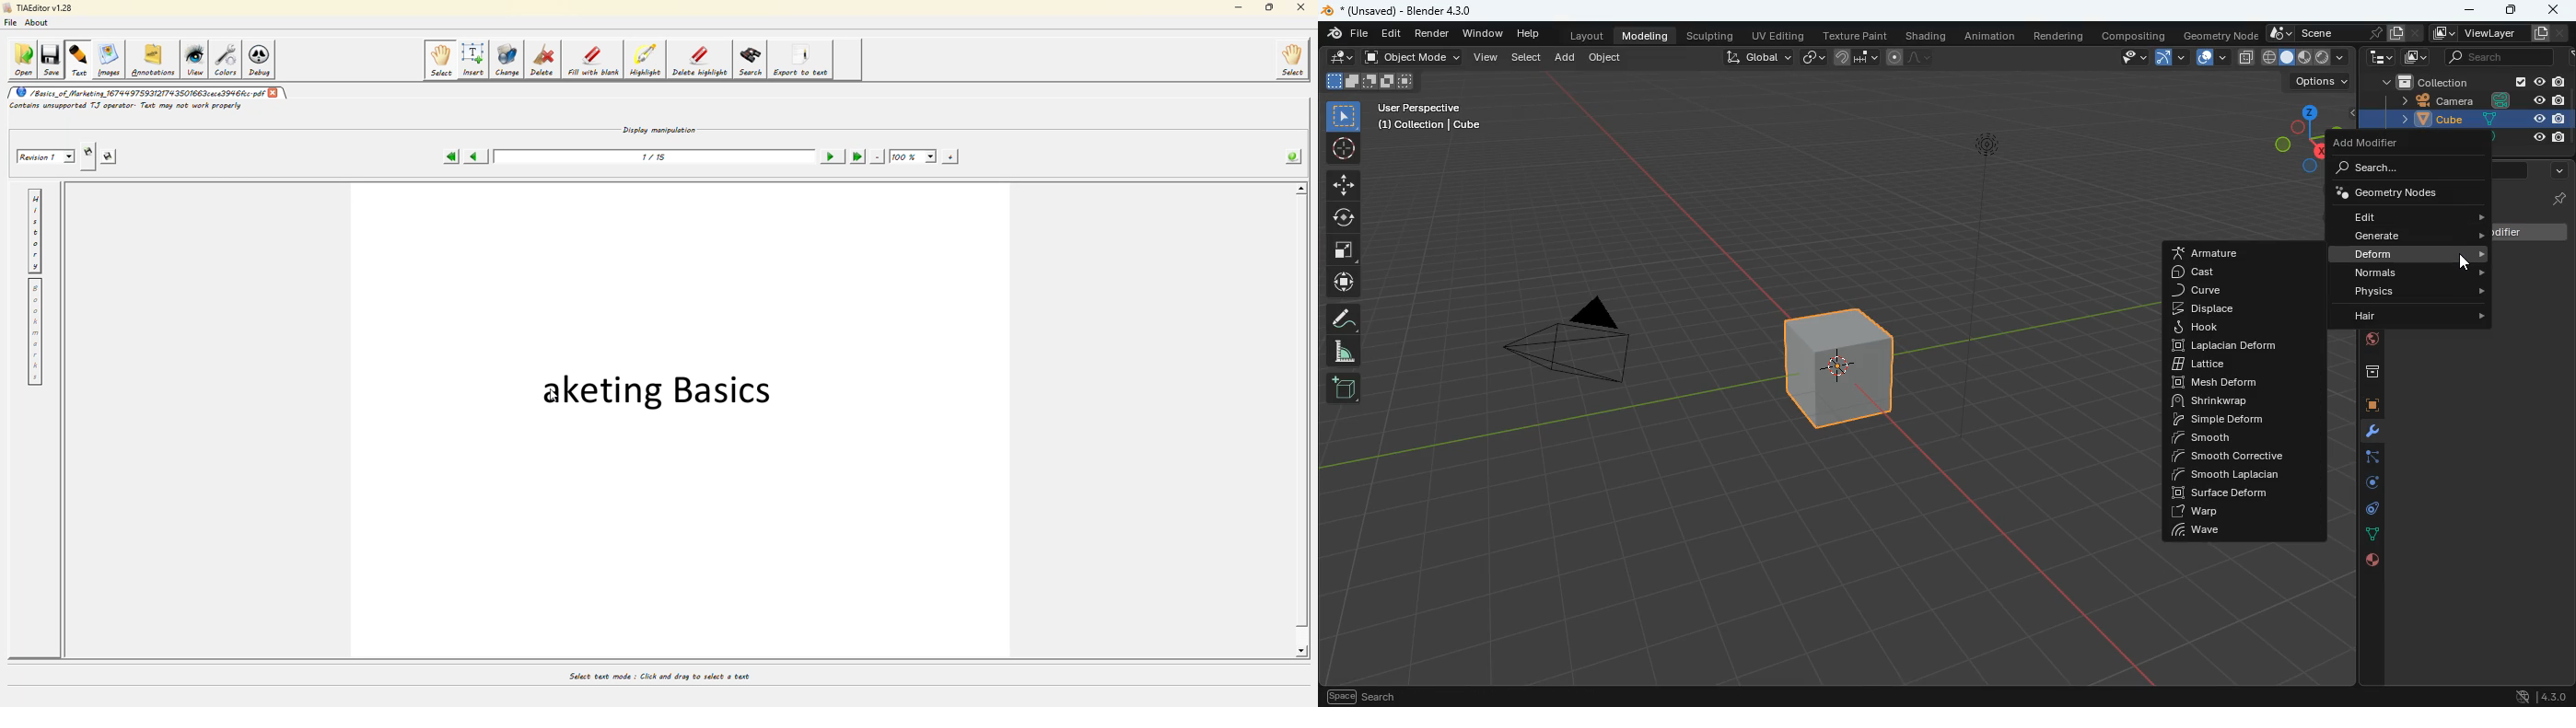  Describe the element at coordinates (2466, 11) in the screenshot. I see `minimize` at that location.